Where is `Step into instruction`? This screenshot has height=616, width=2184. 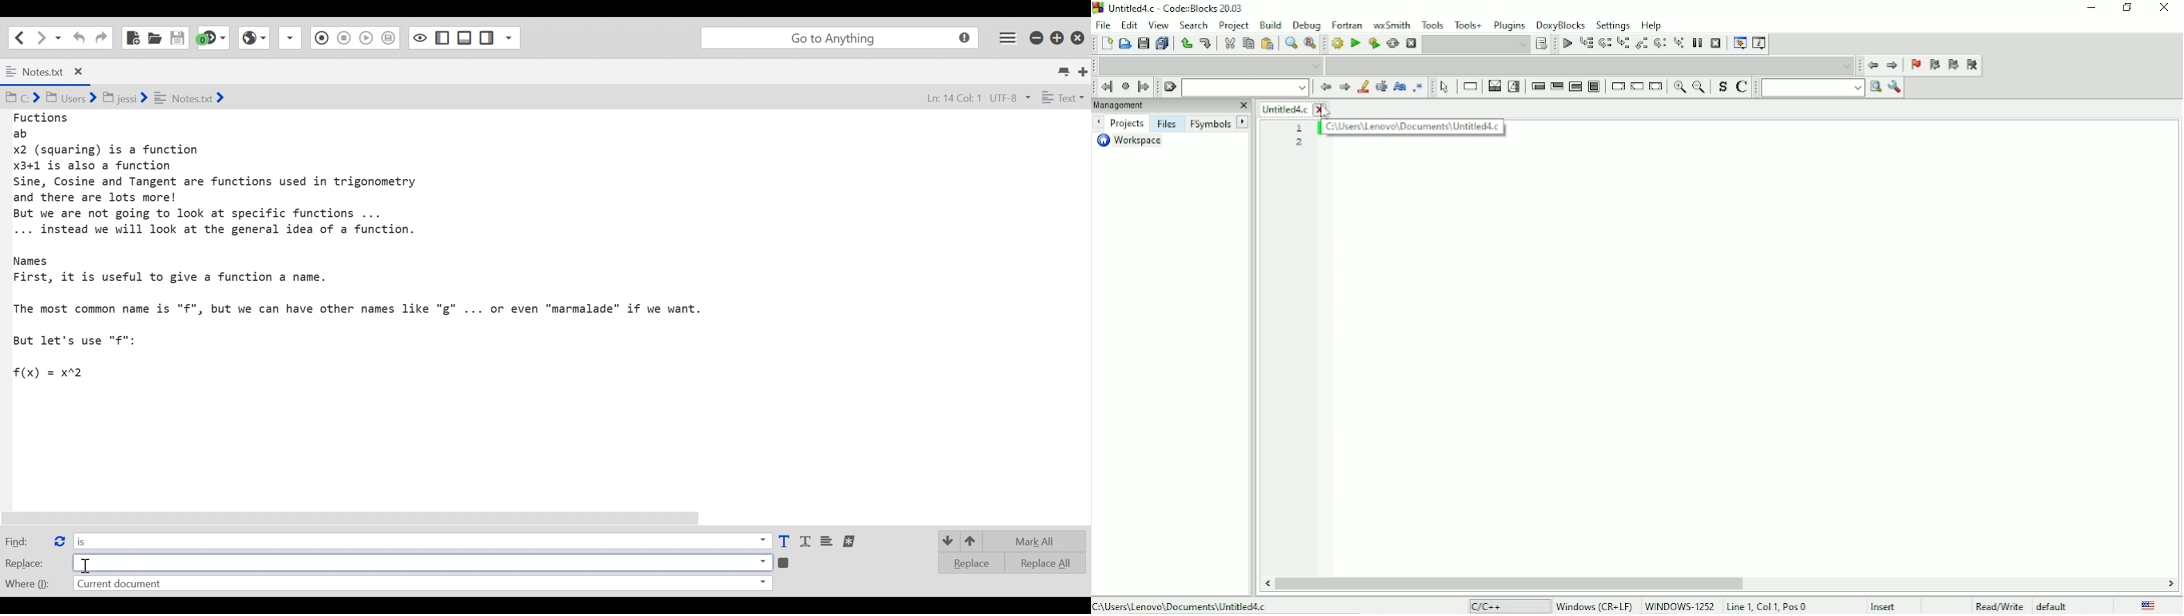
Step into instruction is located at coordinates (1680, 43).